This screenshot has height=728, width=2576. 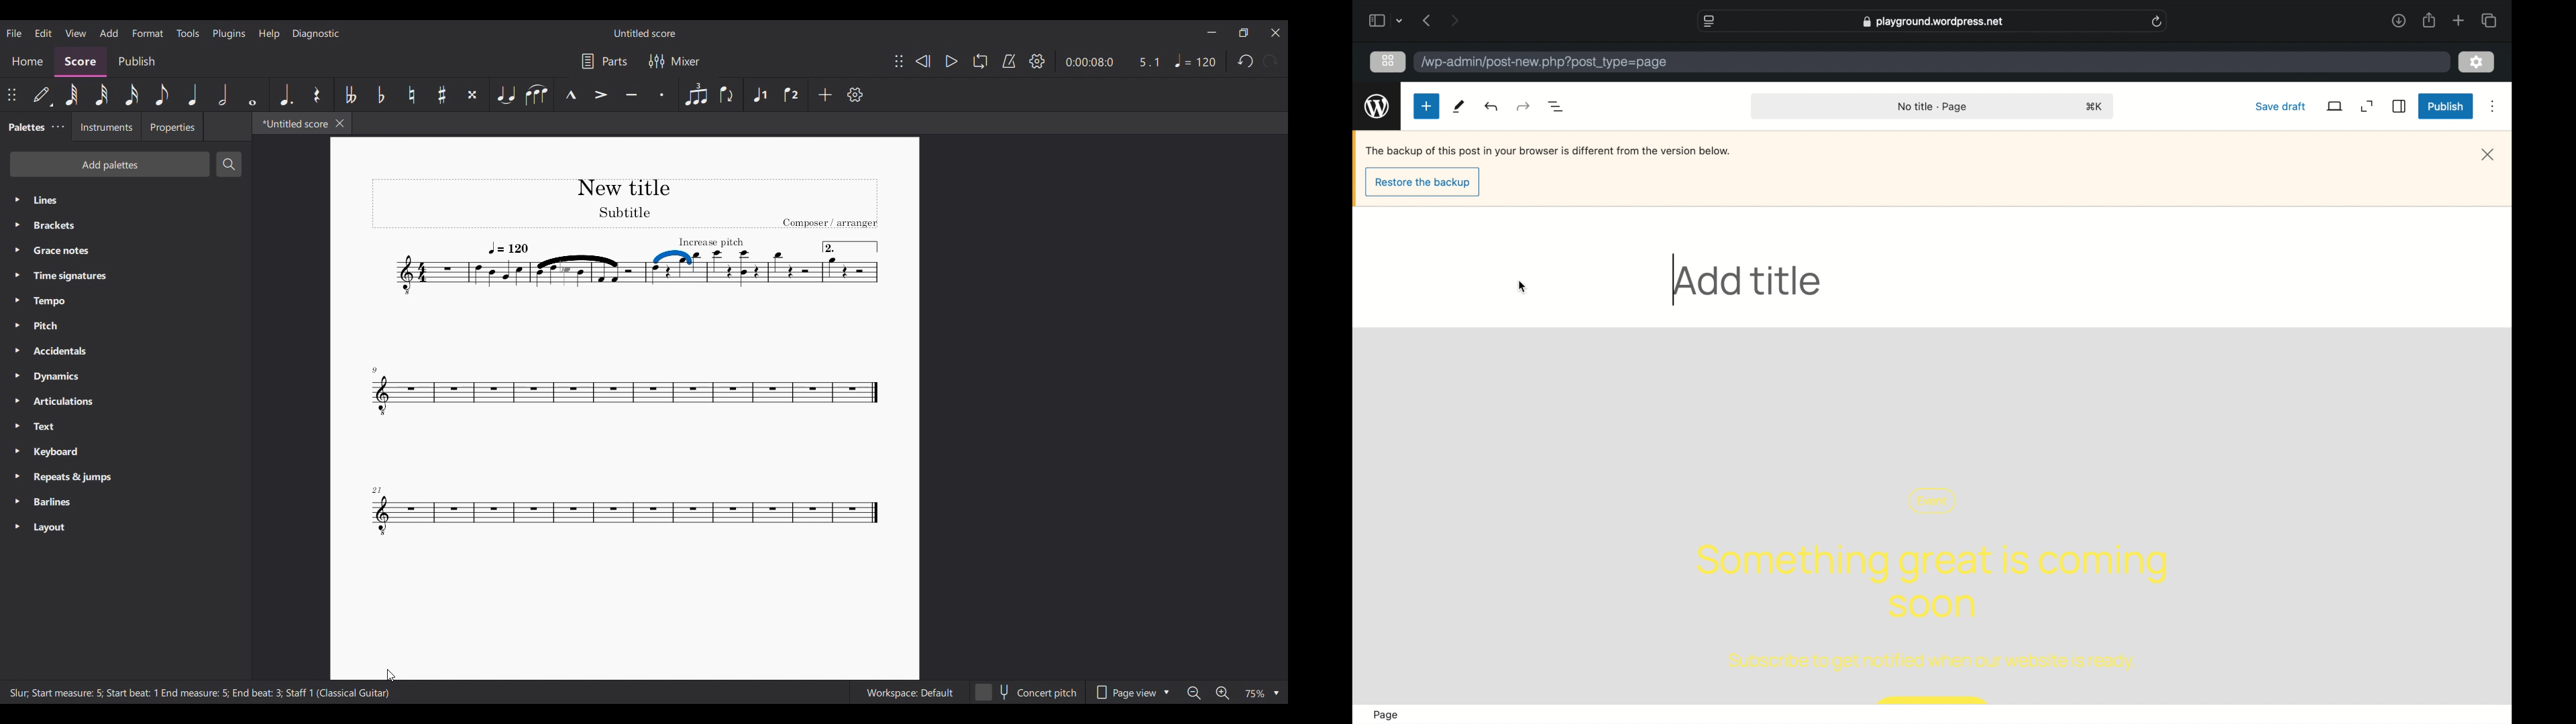 What do you see at coordinates (625, 457) in the screenshot?
I see `Current score` at bounding box center [625, 457].